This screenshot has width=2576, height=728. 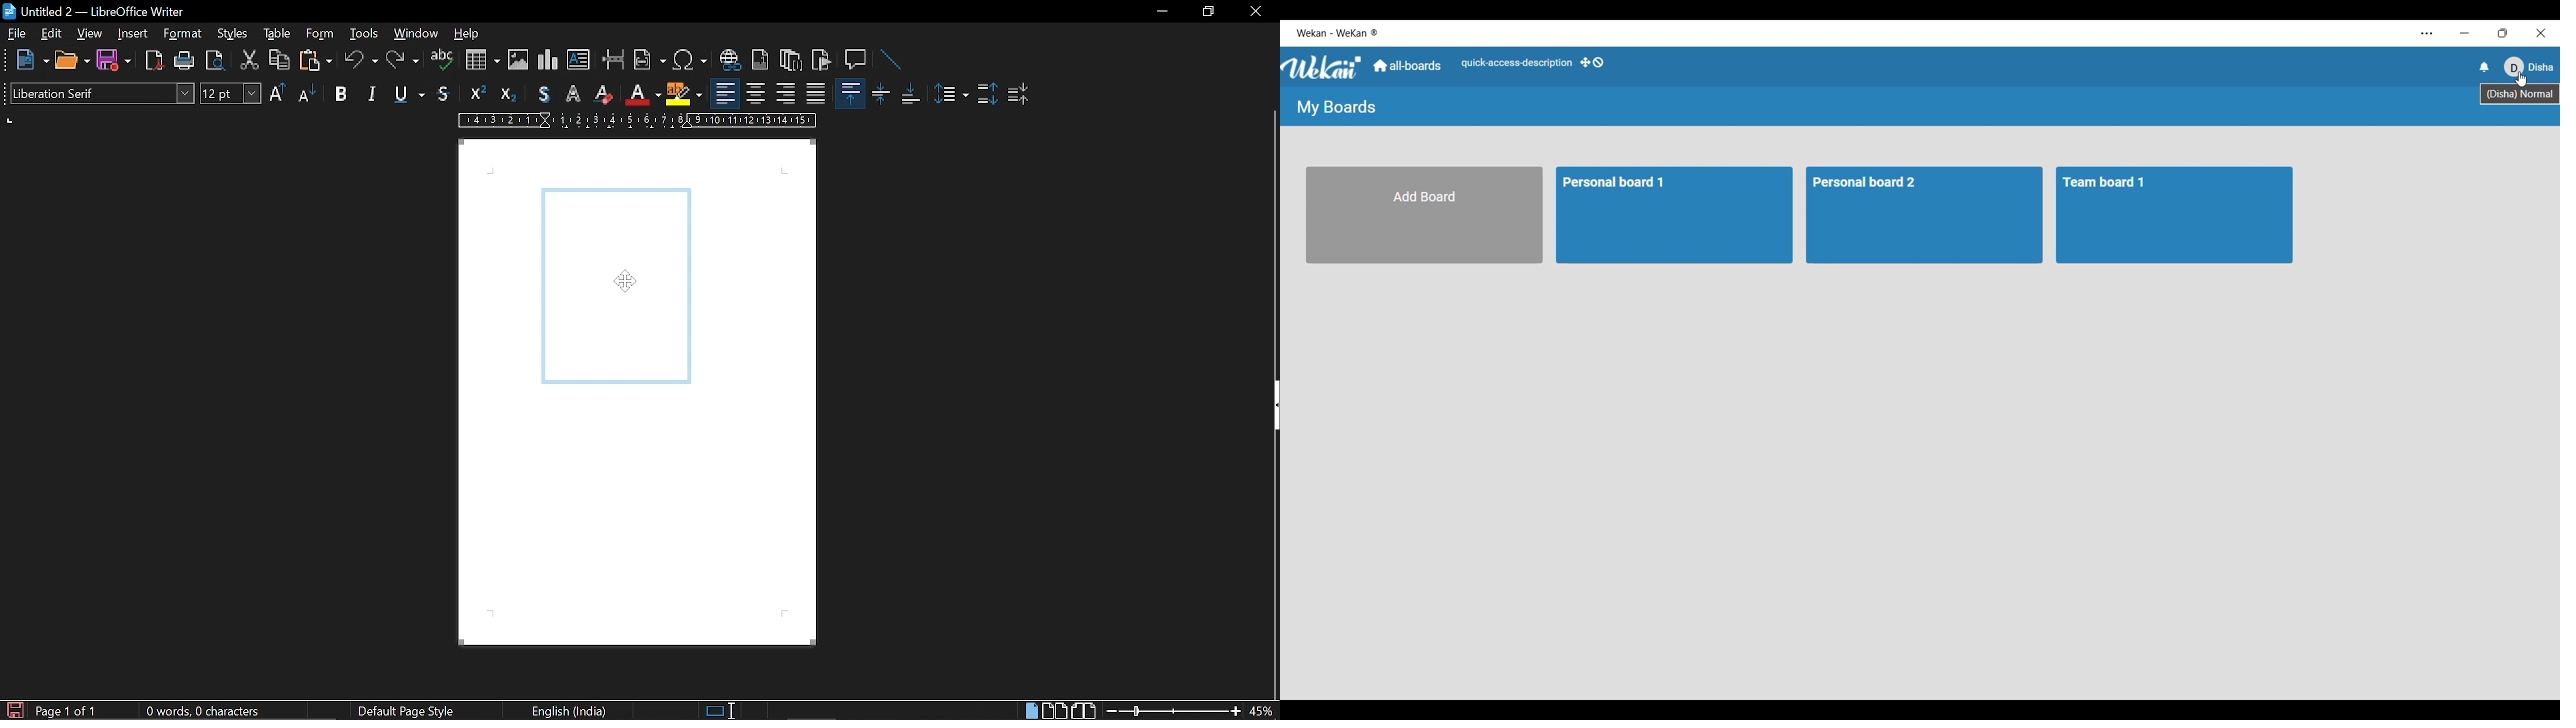 I want to click on insert text, so click(x=578, y=60).